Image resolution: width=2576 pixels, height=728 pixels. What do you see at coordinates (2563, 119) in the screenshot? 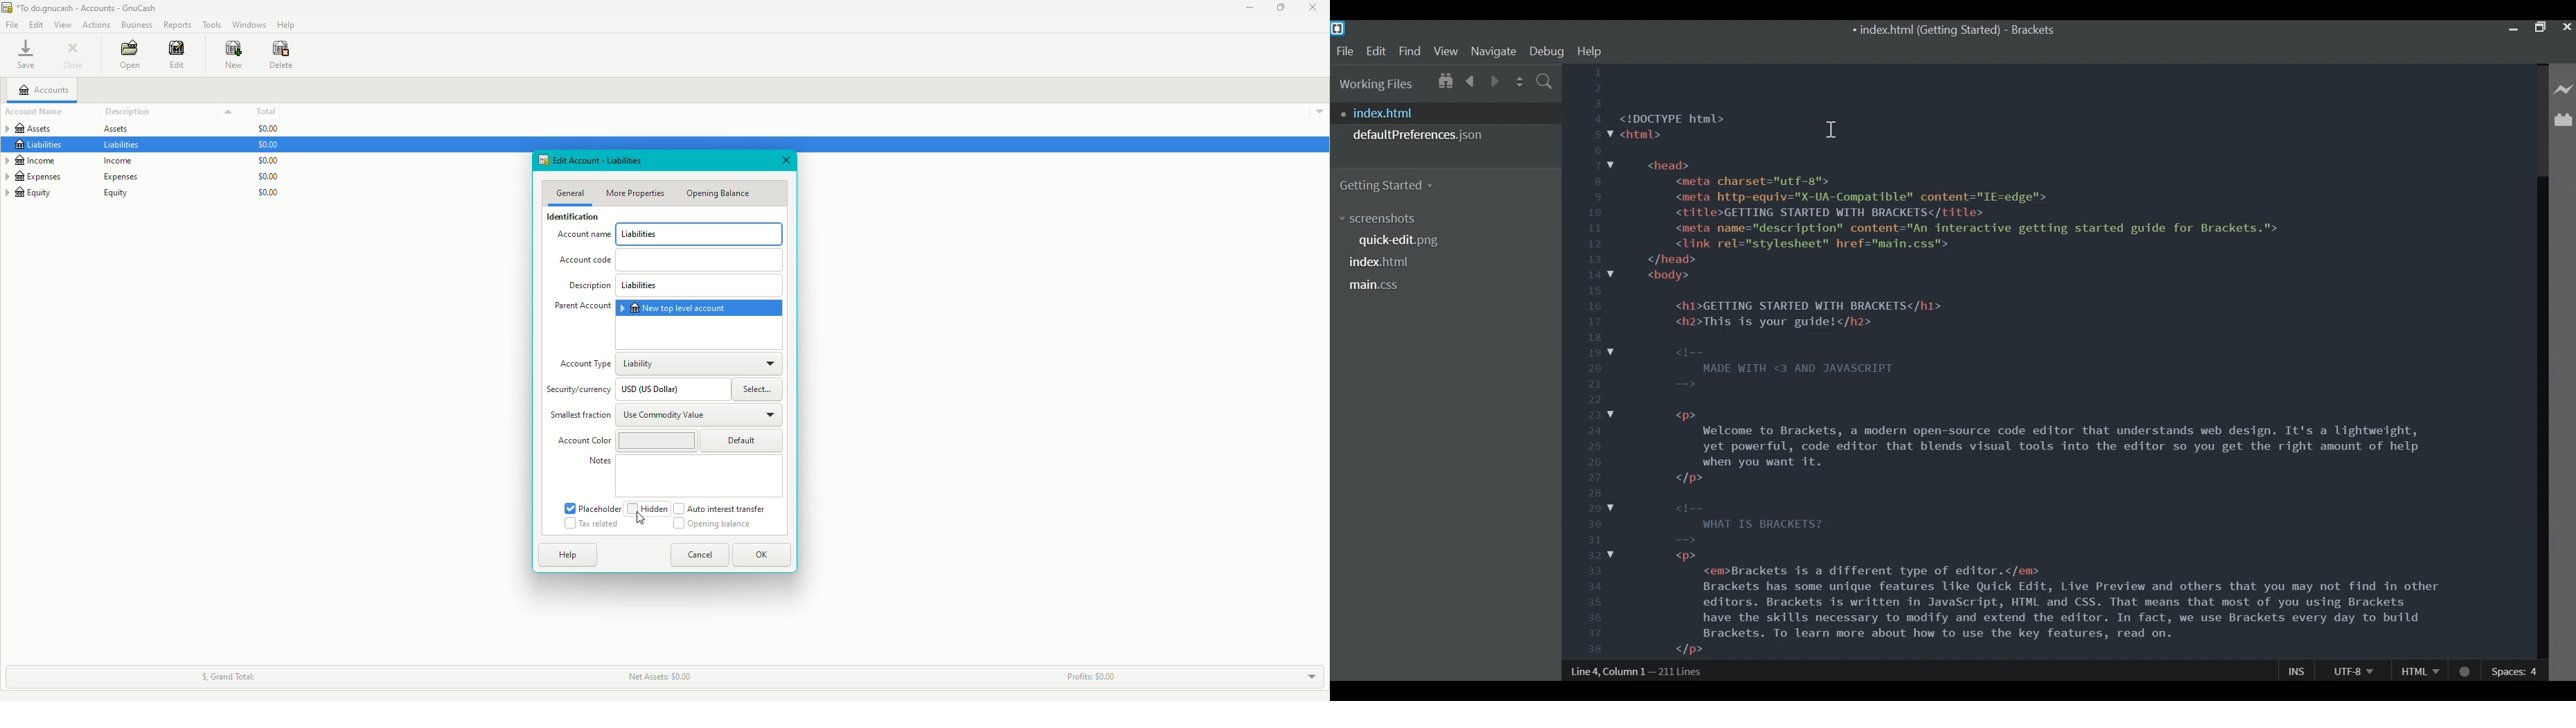
I see `Manage Extensions` at bounding box center [2563, 119].